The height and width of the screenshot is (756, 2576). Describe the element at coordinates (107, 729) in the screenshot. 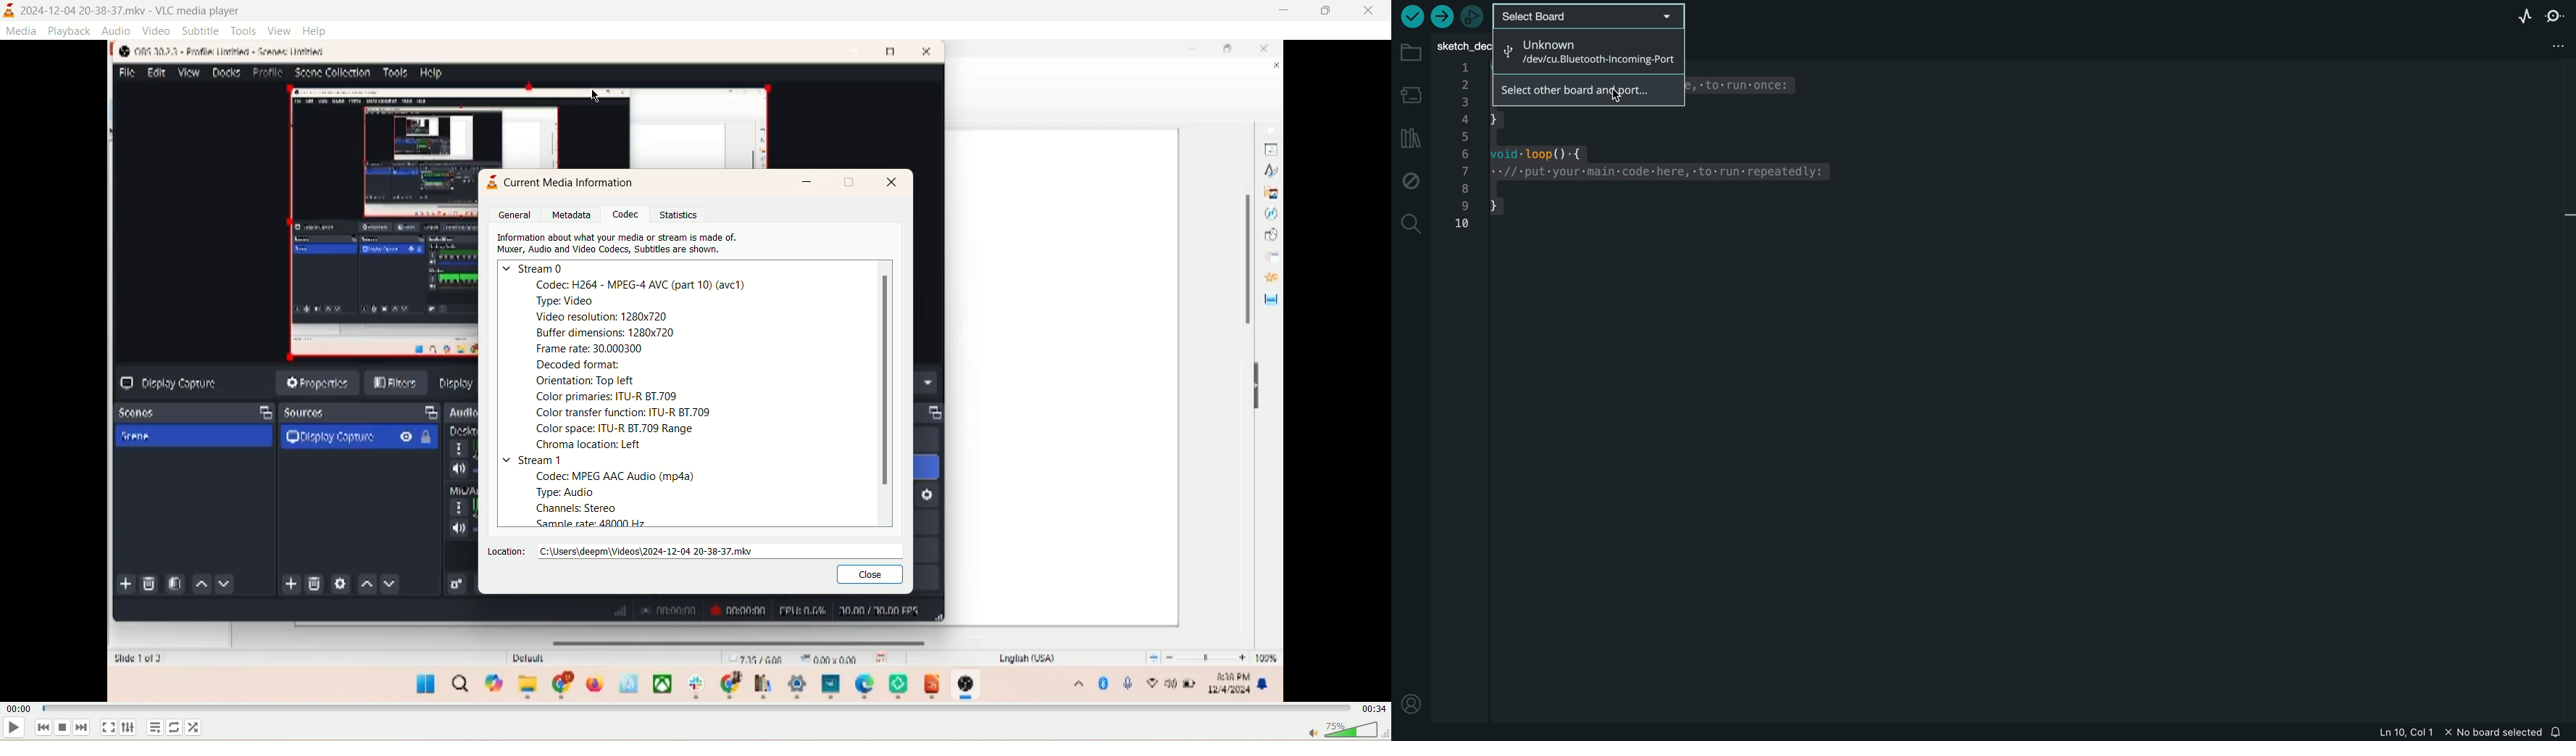

I see `full screen` at that location.